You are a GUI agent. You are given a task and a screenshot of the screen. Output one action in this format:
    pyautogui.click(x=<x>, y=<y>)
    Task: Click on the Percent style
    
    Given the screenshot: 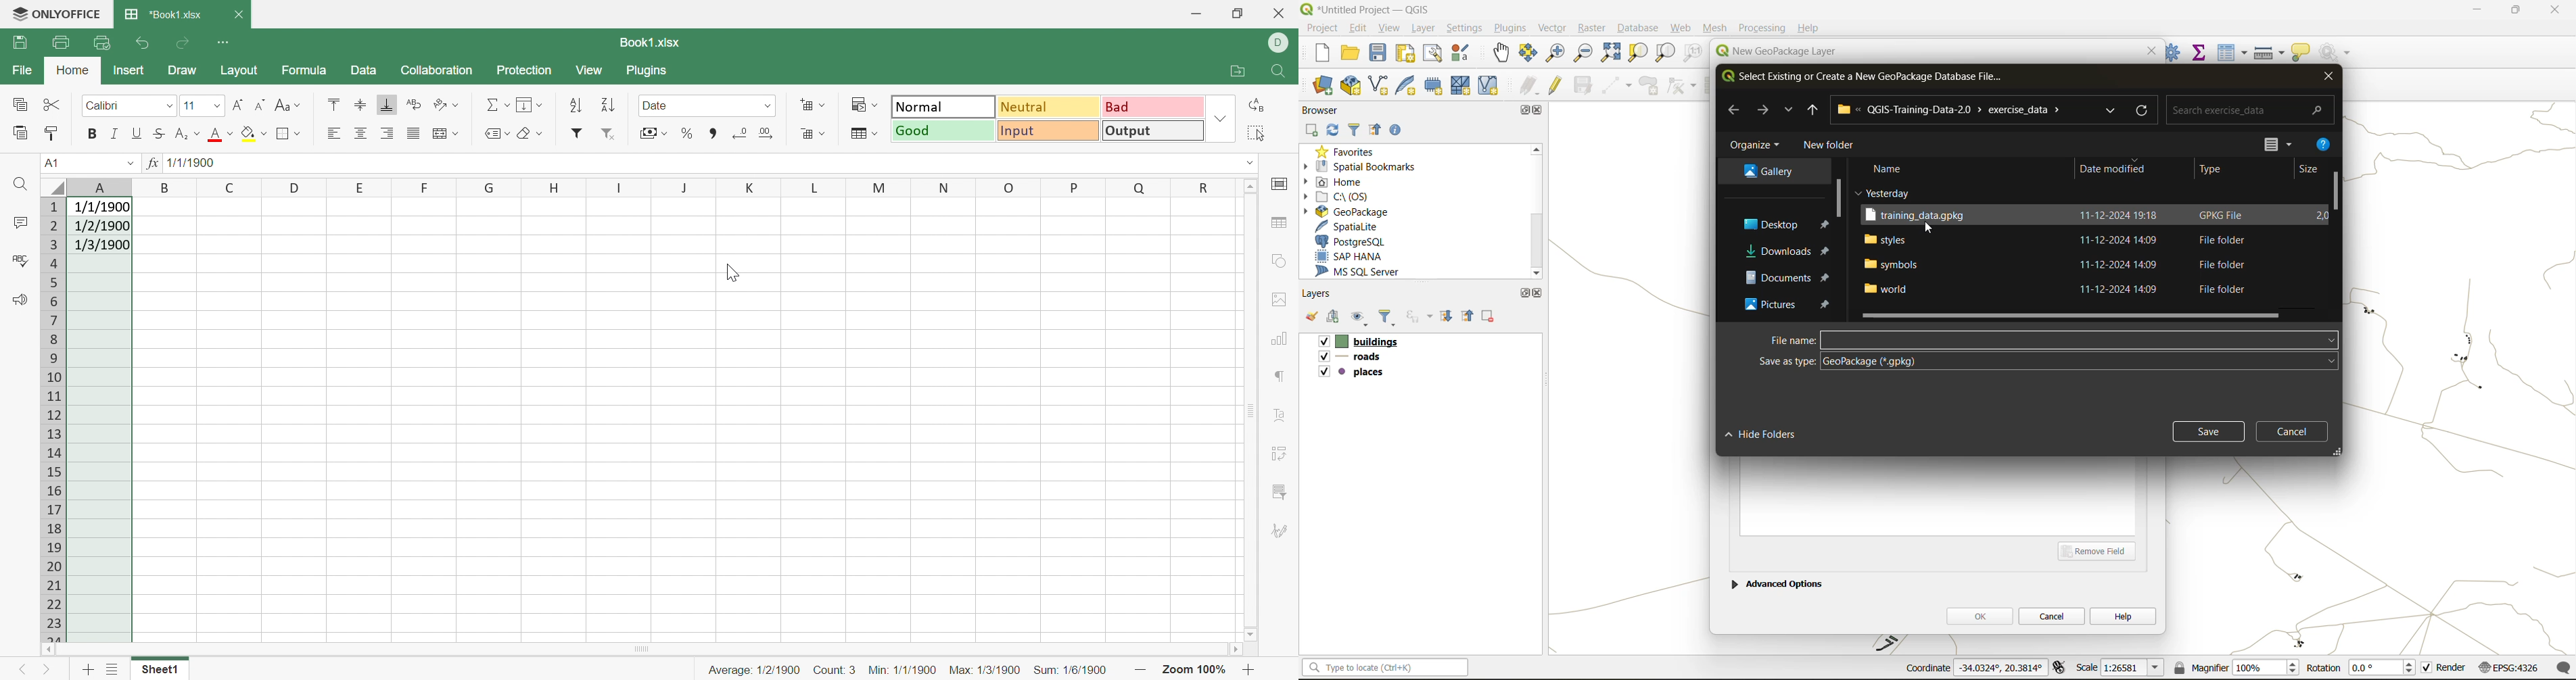 What is the action you would take?
    pyautogui.click(x=685, y=134)
    